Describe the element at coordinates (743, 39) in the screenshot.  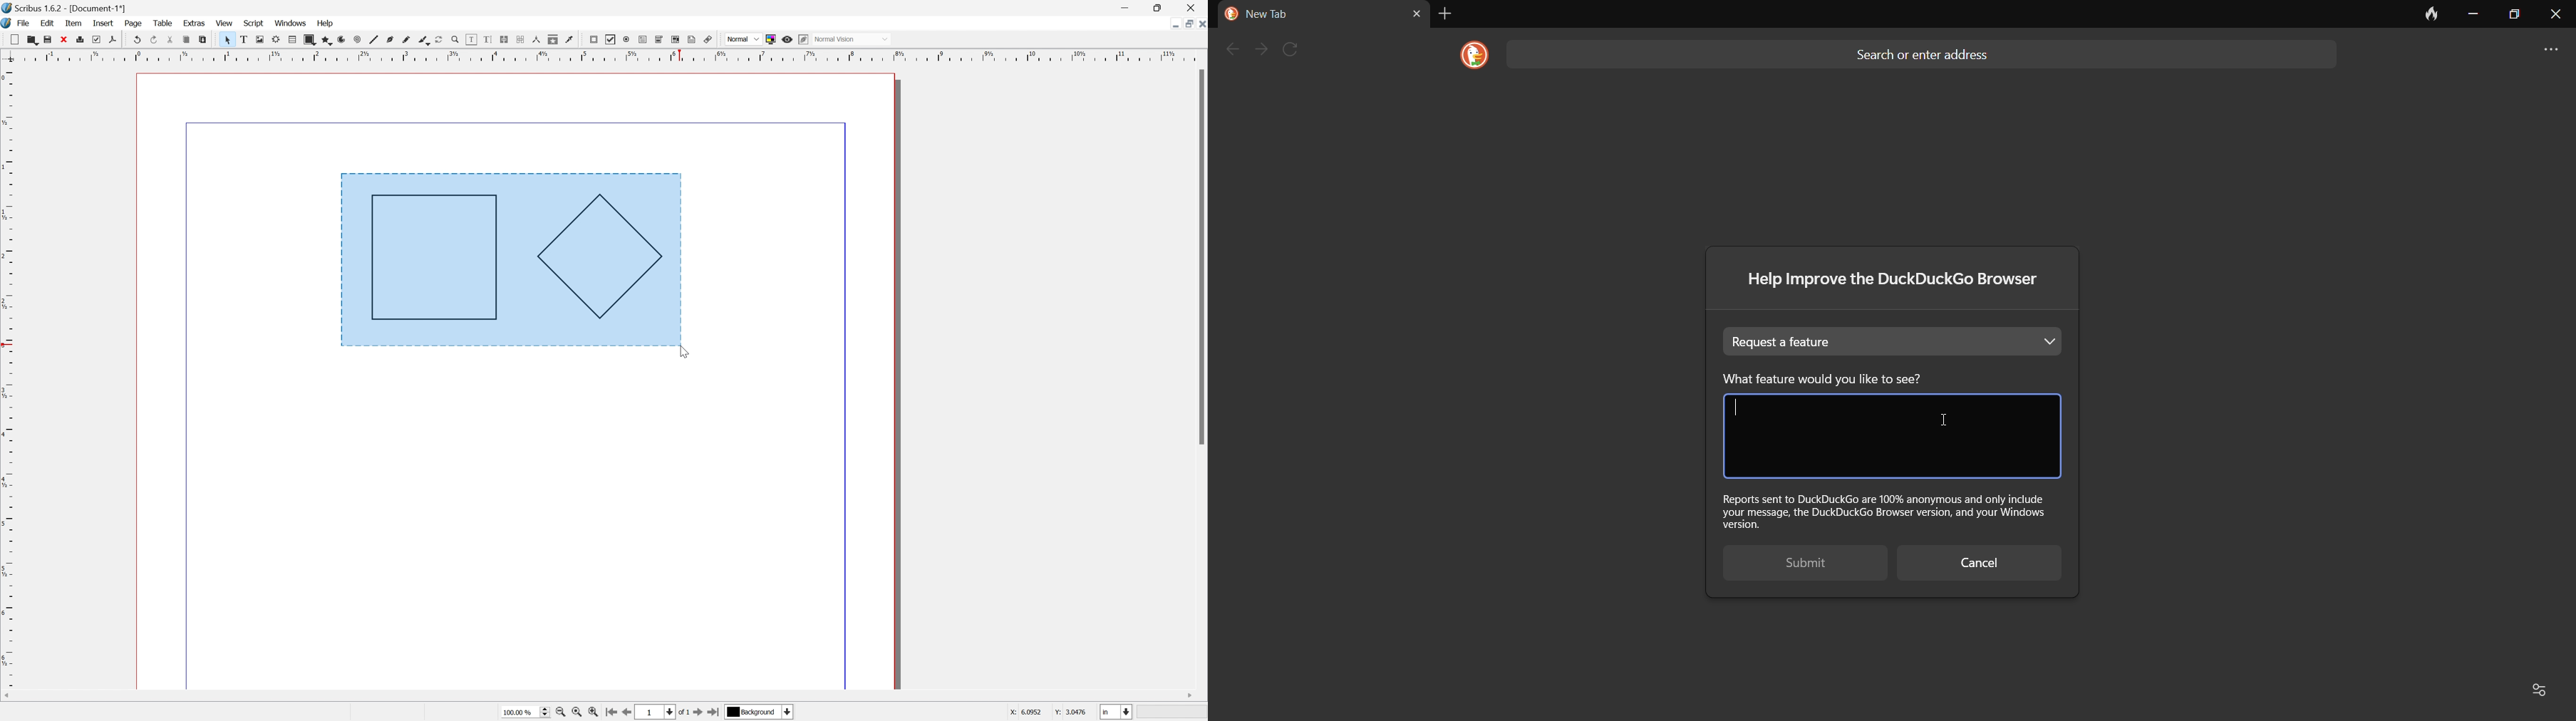
I see `Normal` at that location.